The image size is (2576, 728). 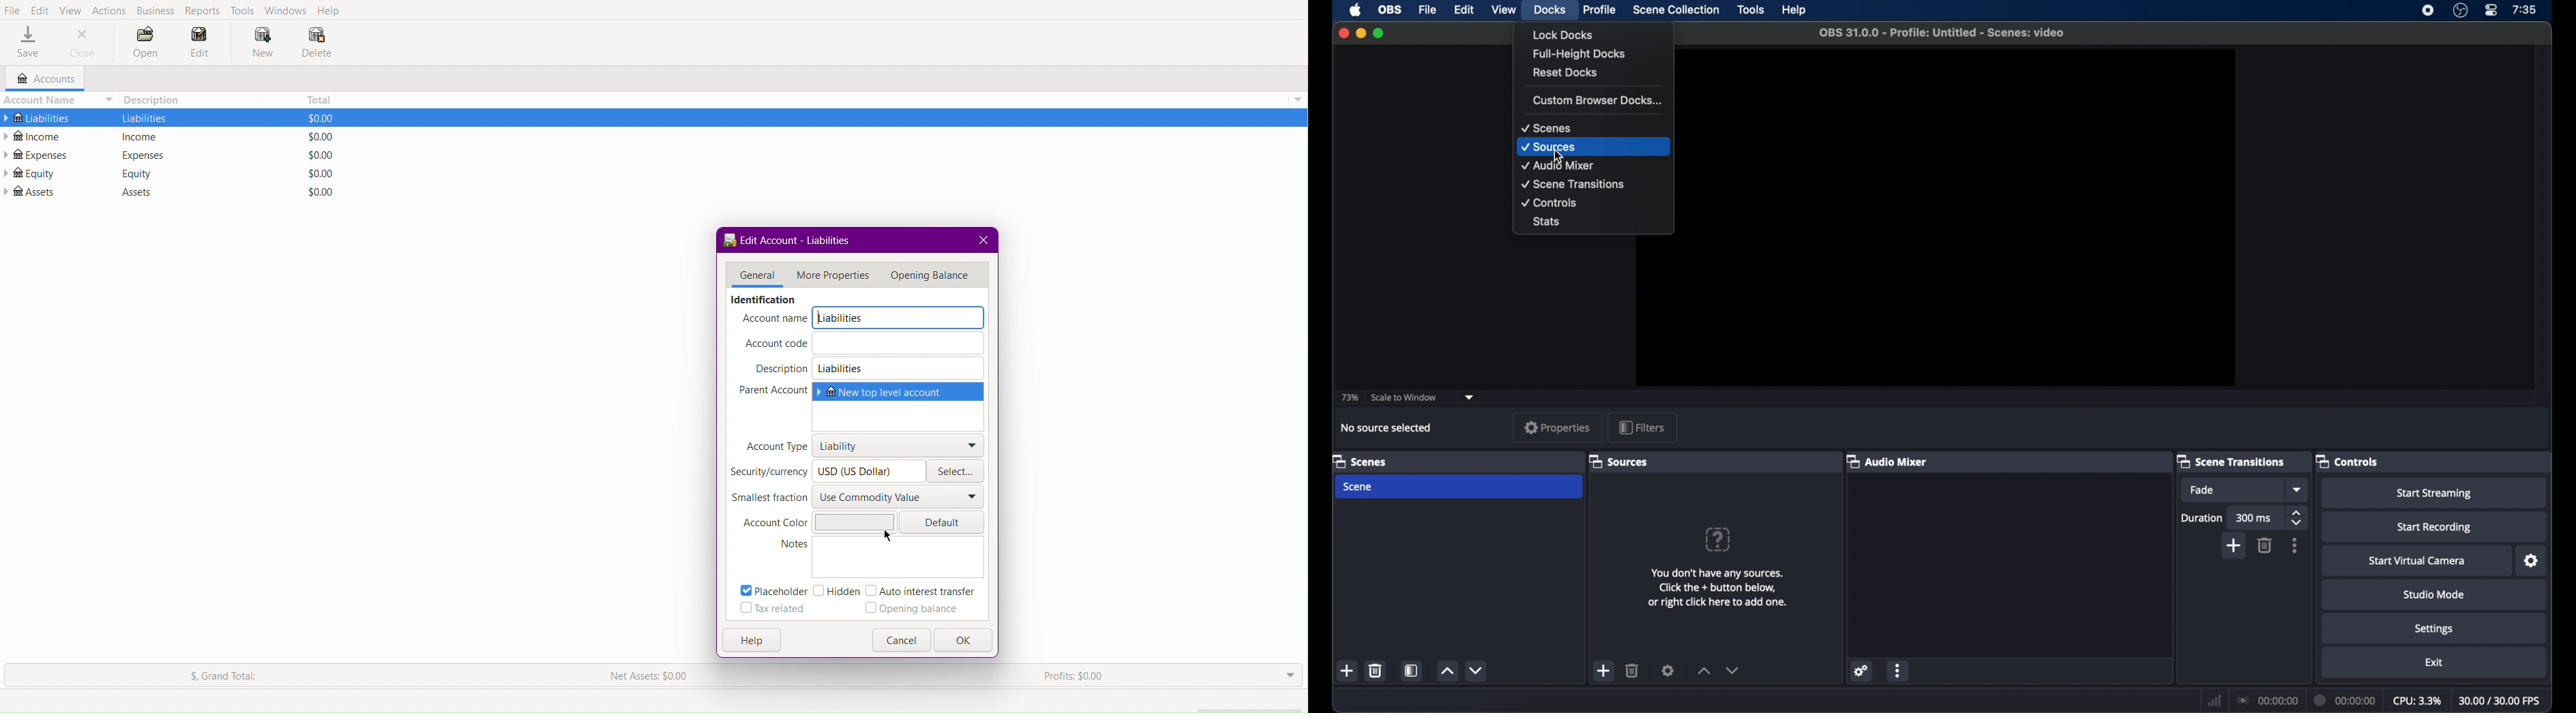 I want to click on scenes, so click(x=1360, y=461).